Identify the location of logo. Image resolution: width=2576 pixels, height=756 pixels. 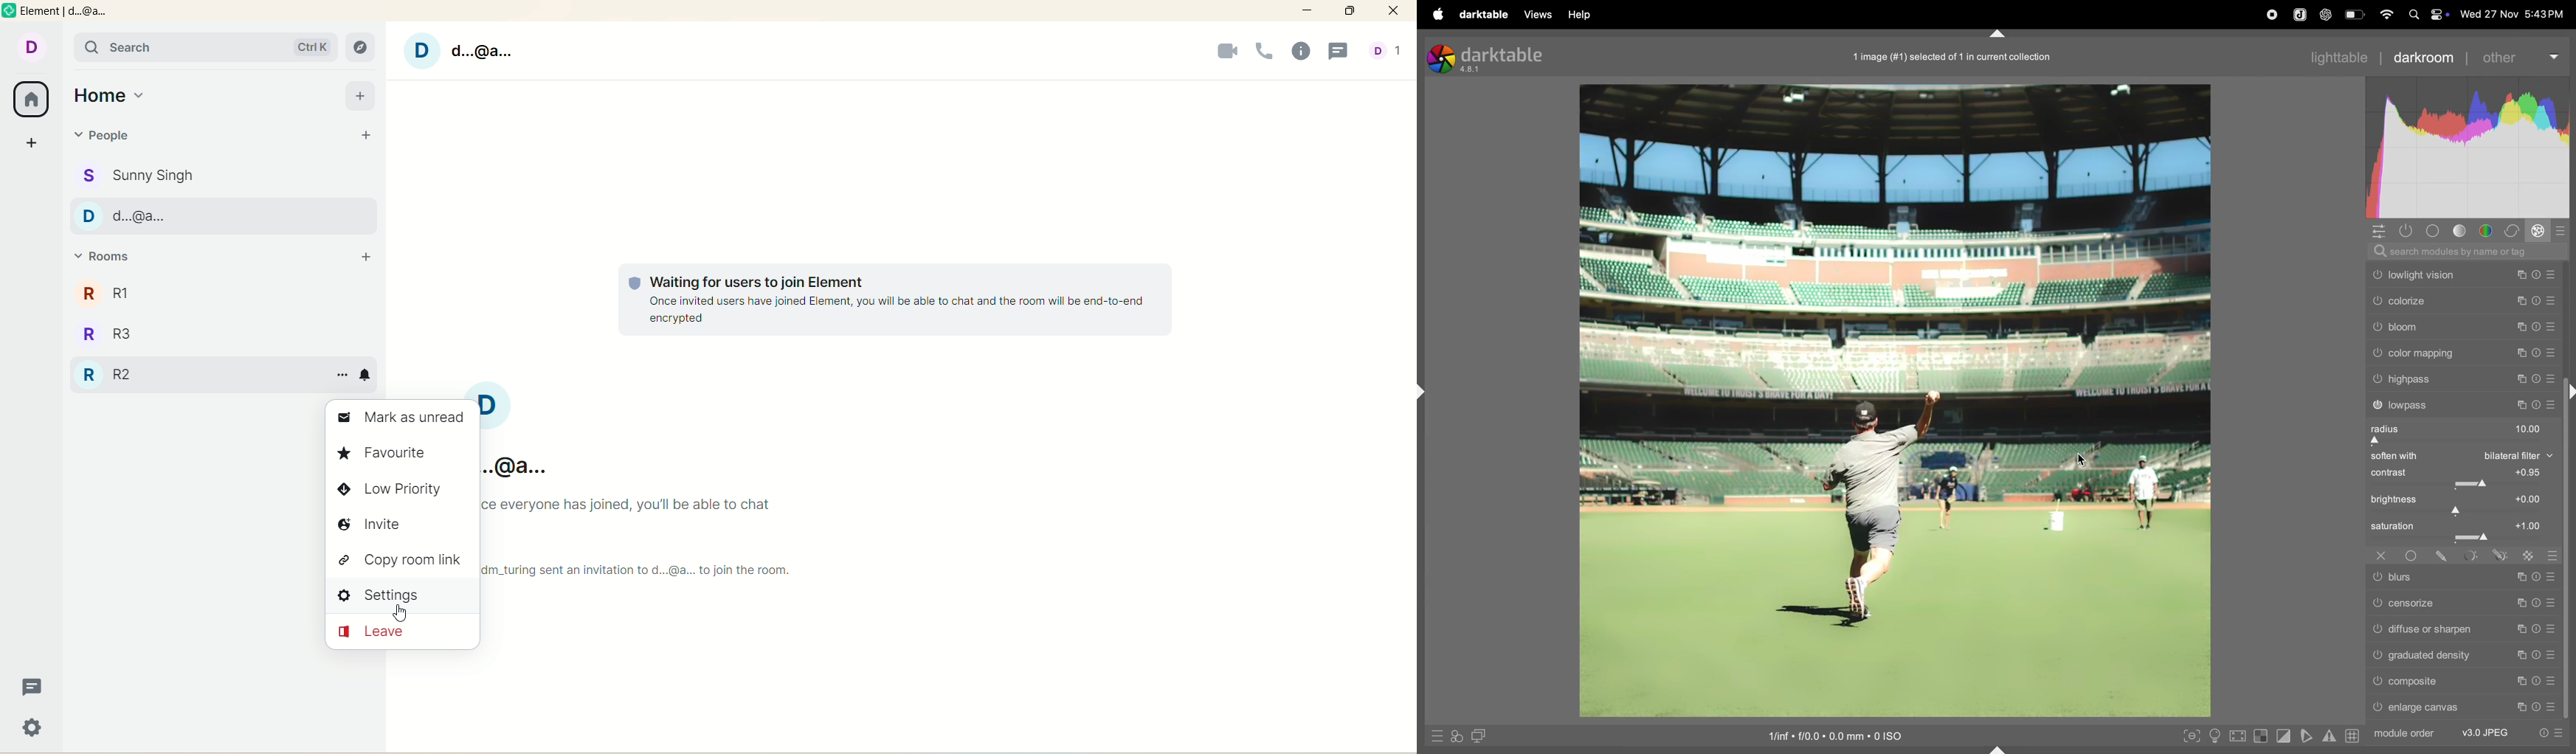
(10, 13).